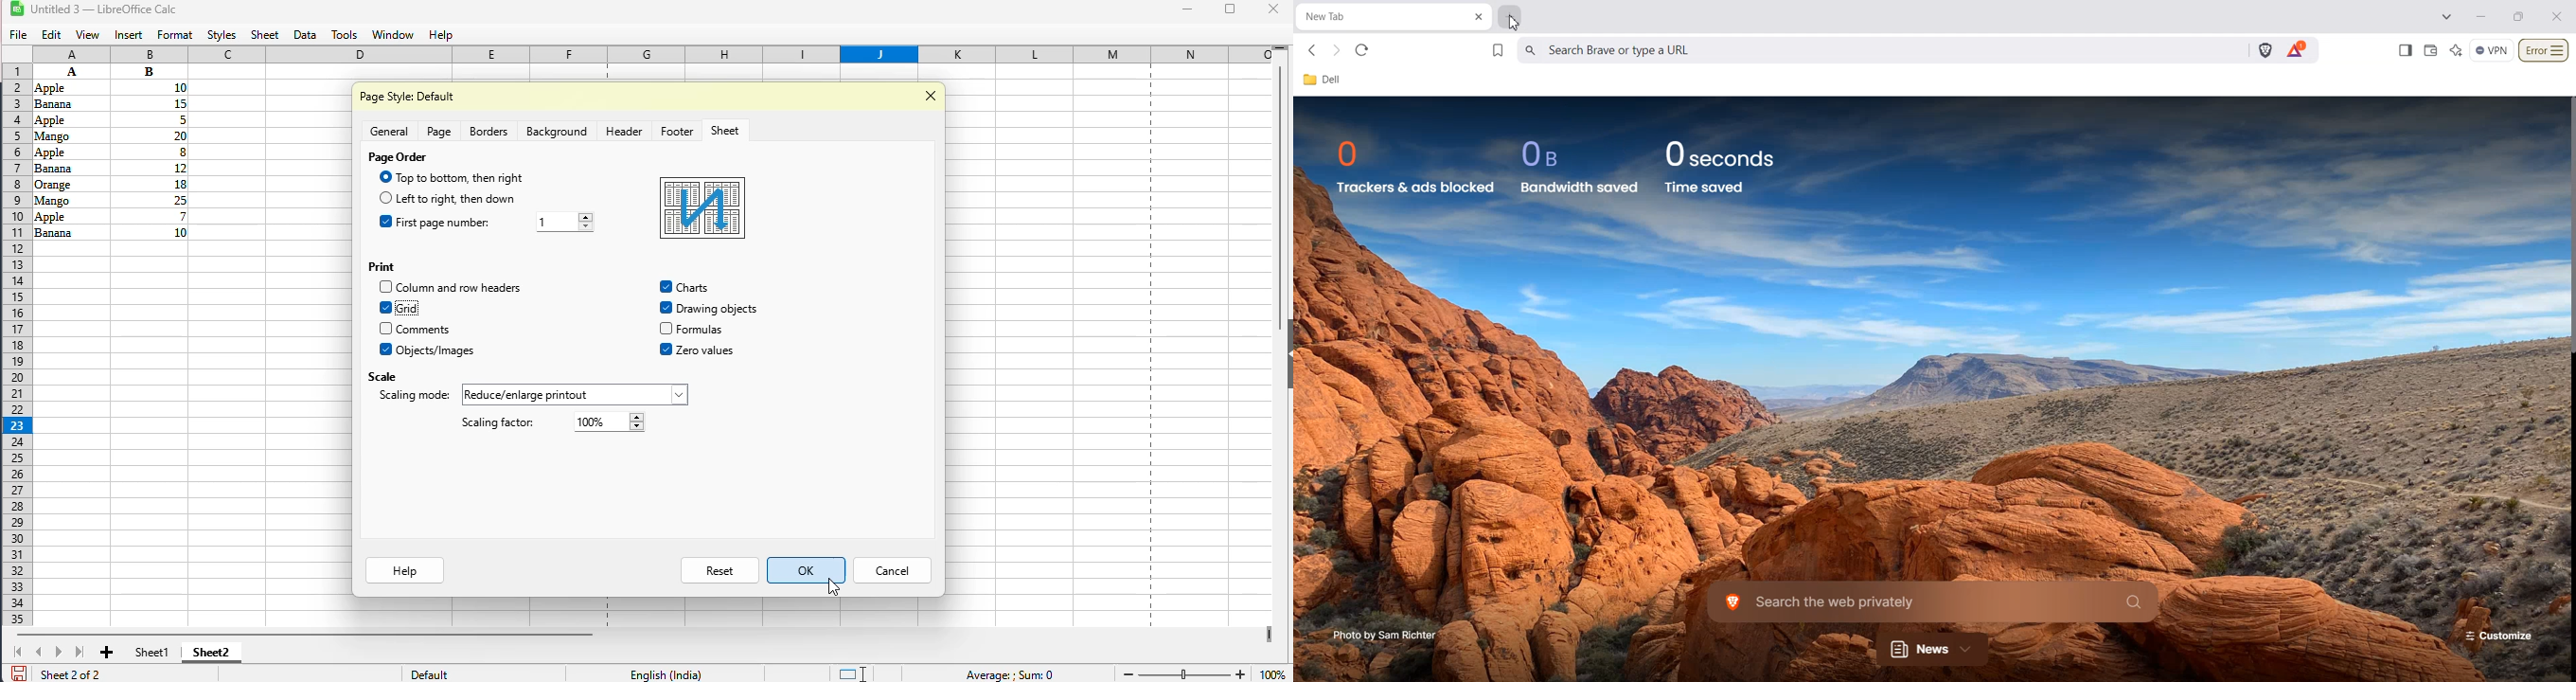 The image size is (2576, 700). Describe the element at coordinates (666, 286) in the screenshot. I see `charts` at that location.